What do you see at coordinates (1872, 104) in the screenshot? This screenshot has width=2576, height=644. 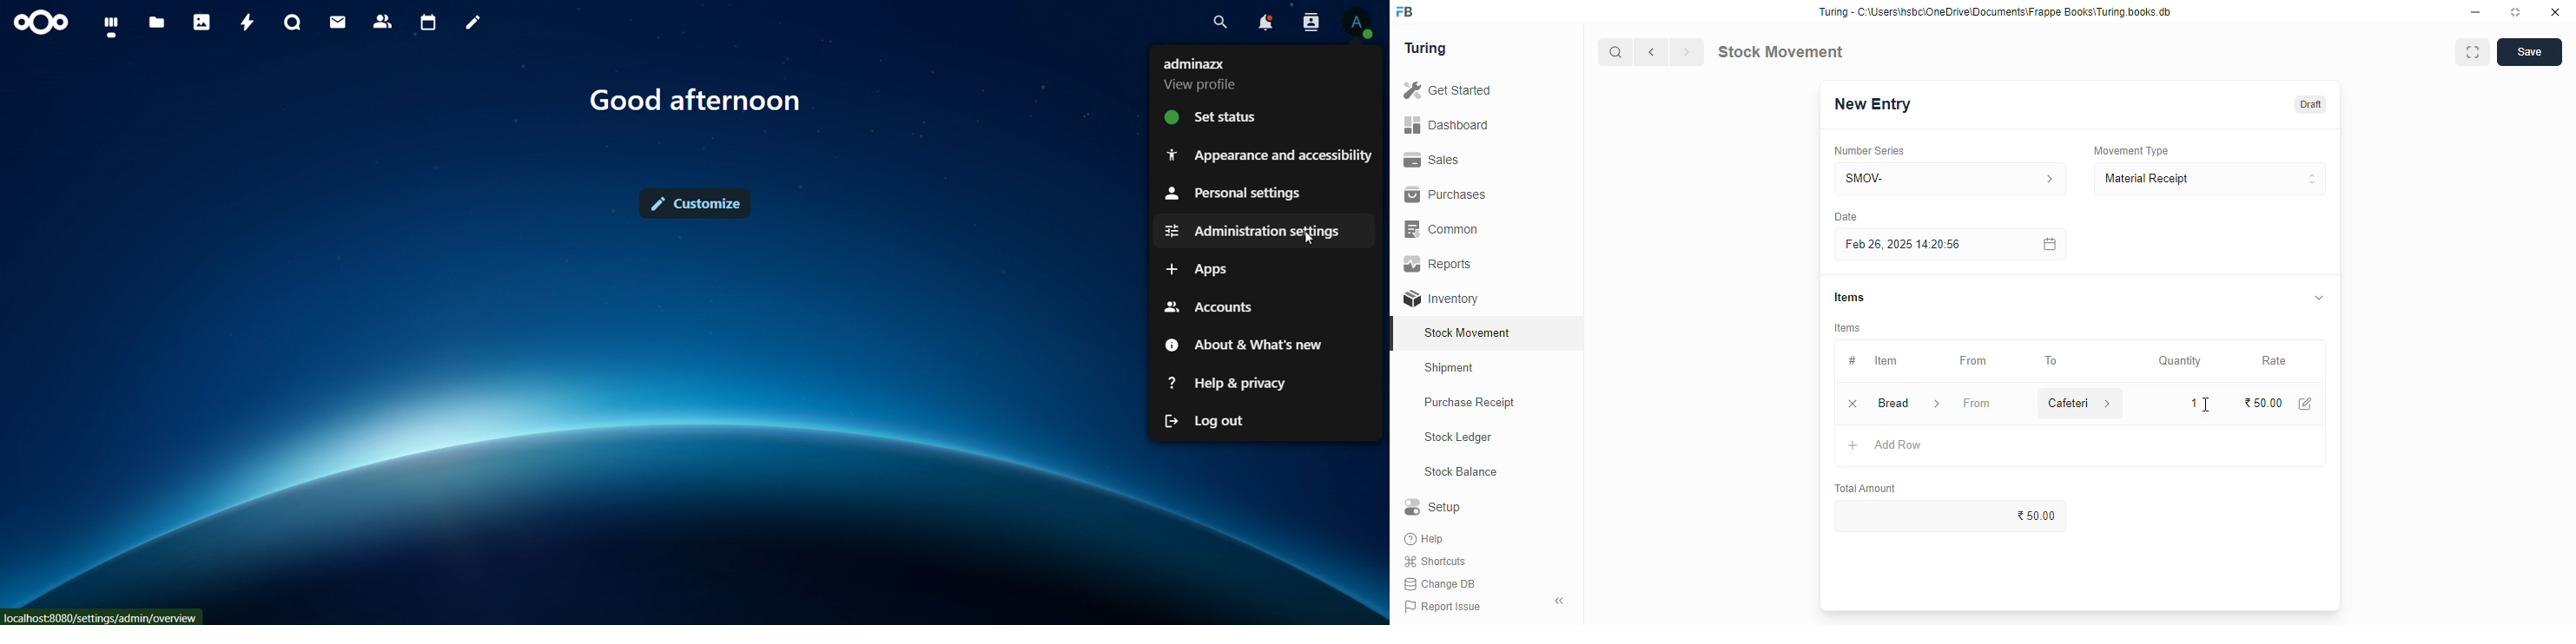 I see `new entry` at bounding box center [1872, 104].